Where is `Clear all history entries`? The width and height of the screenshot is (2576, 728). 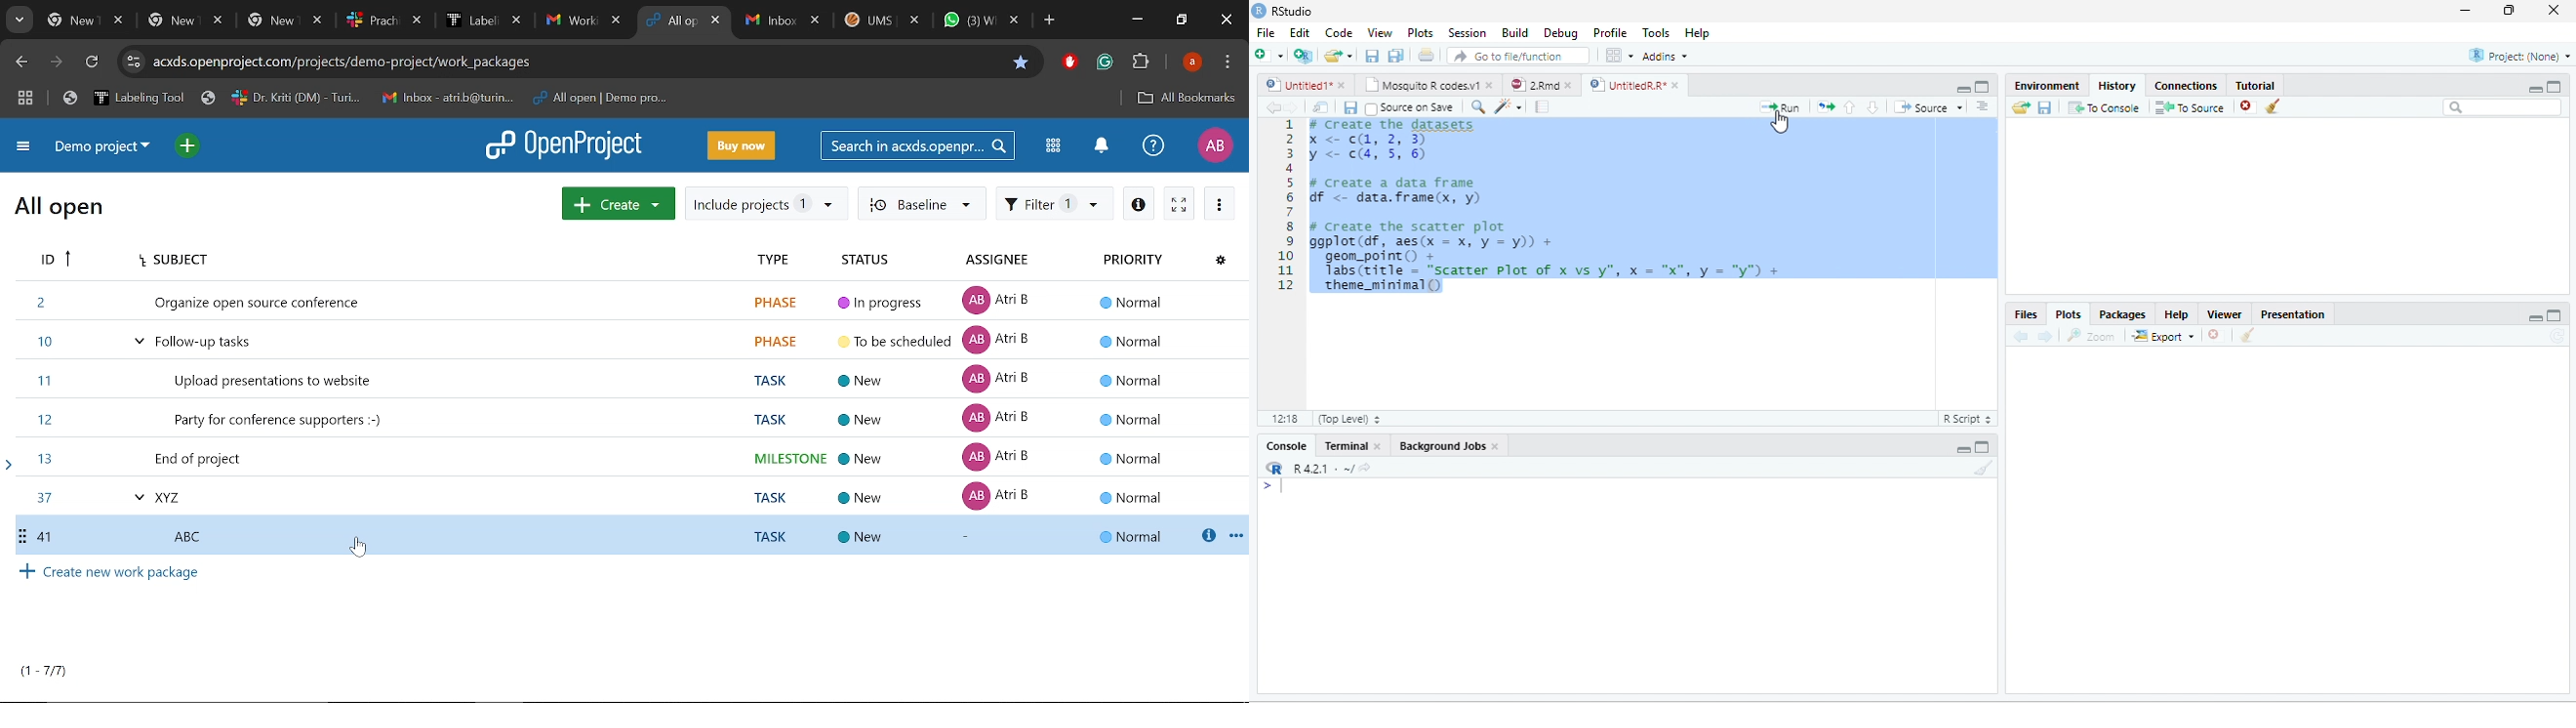 Clear all history entries is located at coordinates (2274, 106).